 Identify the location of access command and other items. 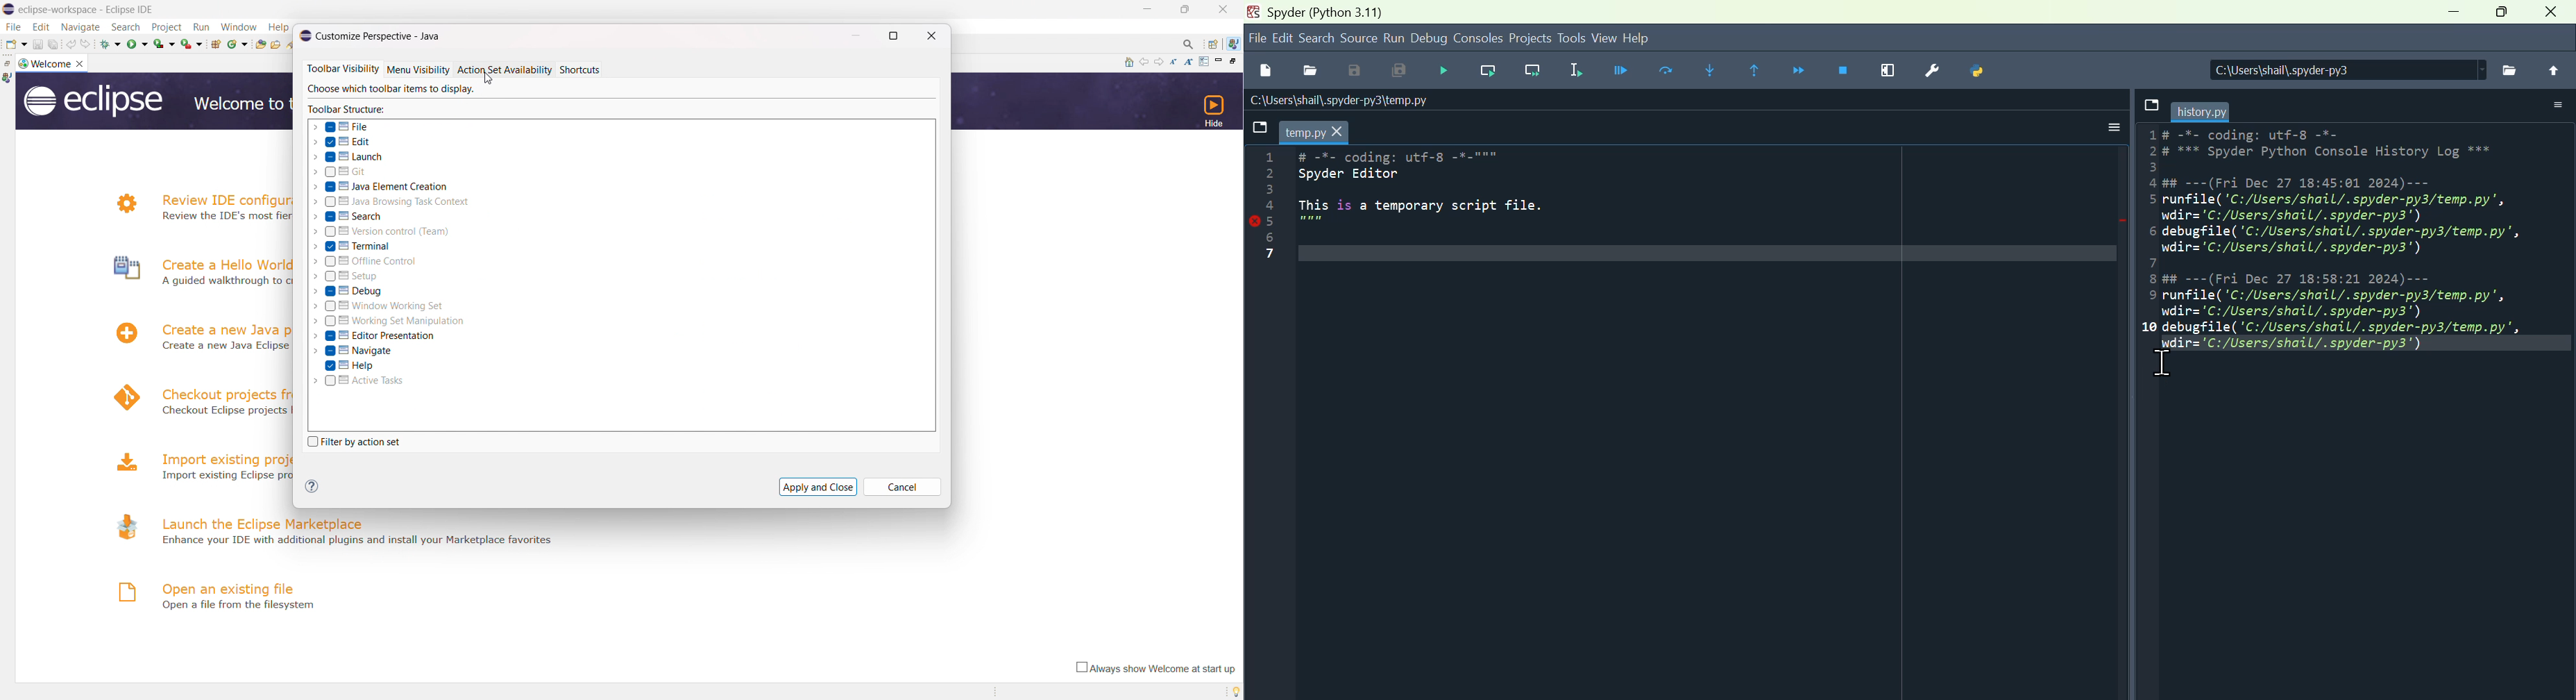
(1189, 45).